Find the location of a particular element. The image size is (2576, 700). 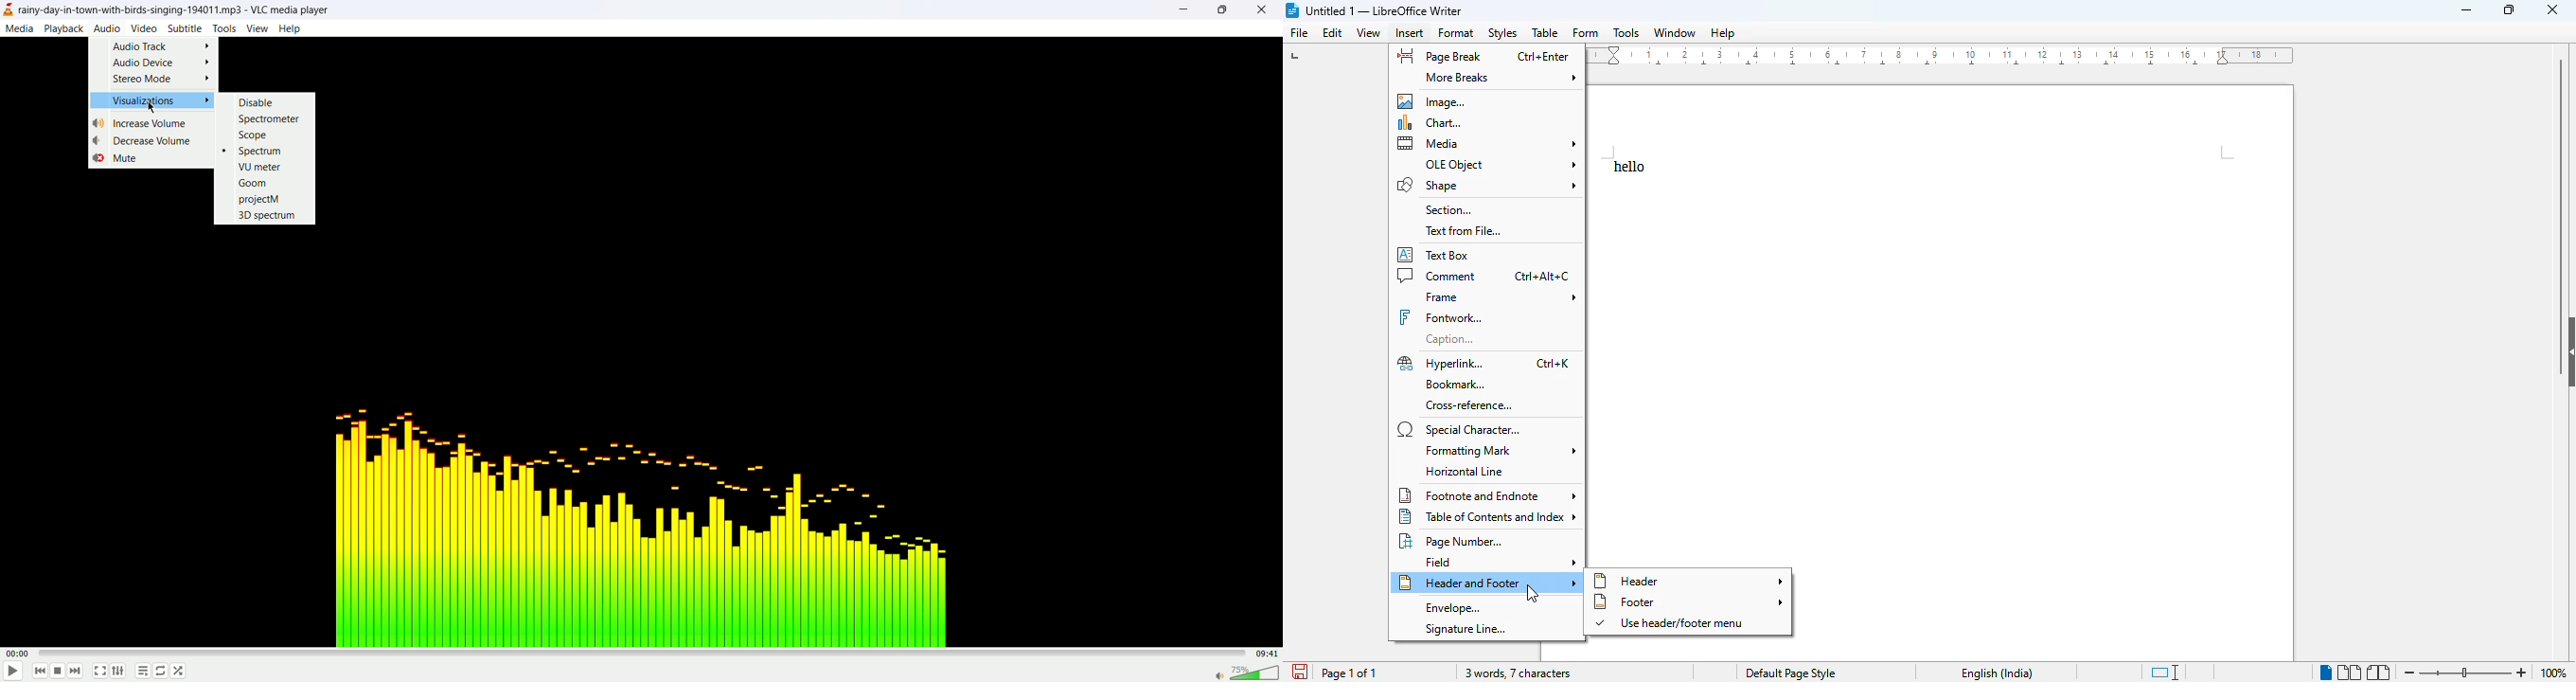

section is located at coordinates (1449, 210).